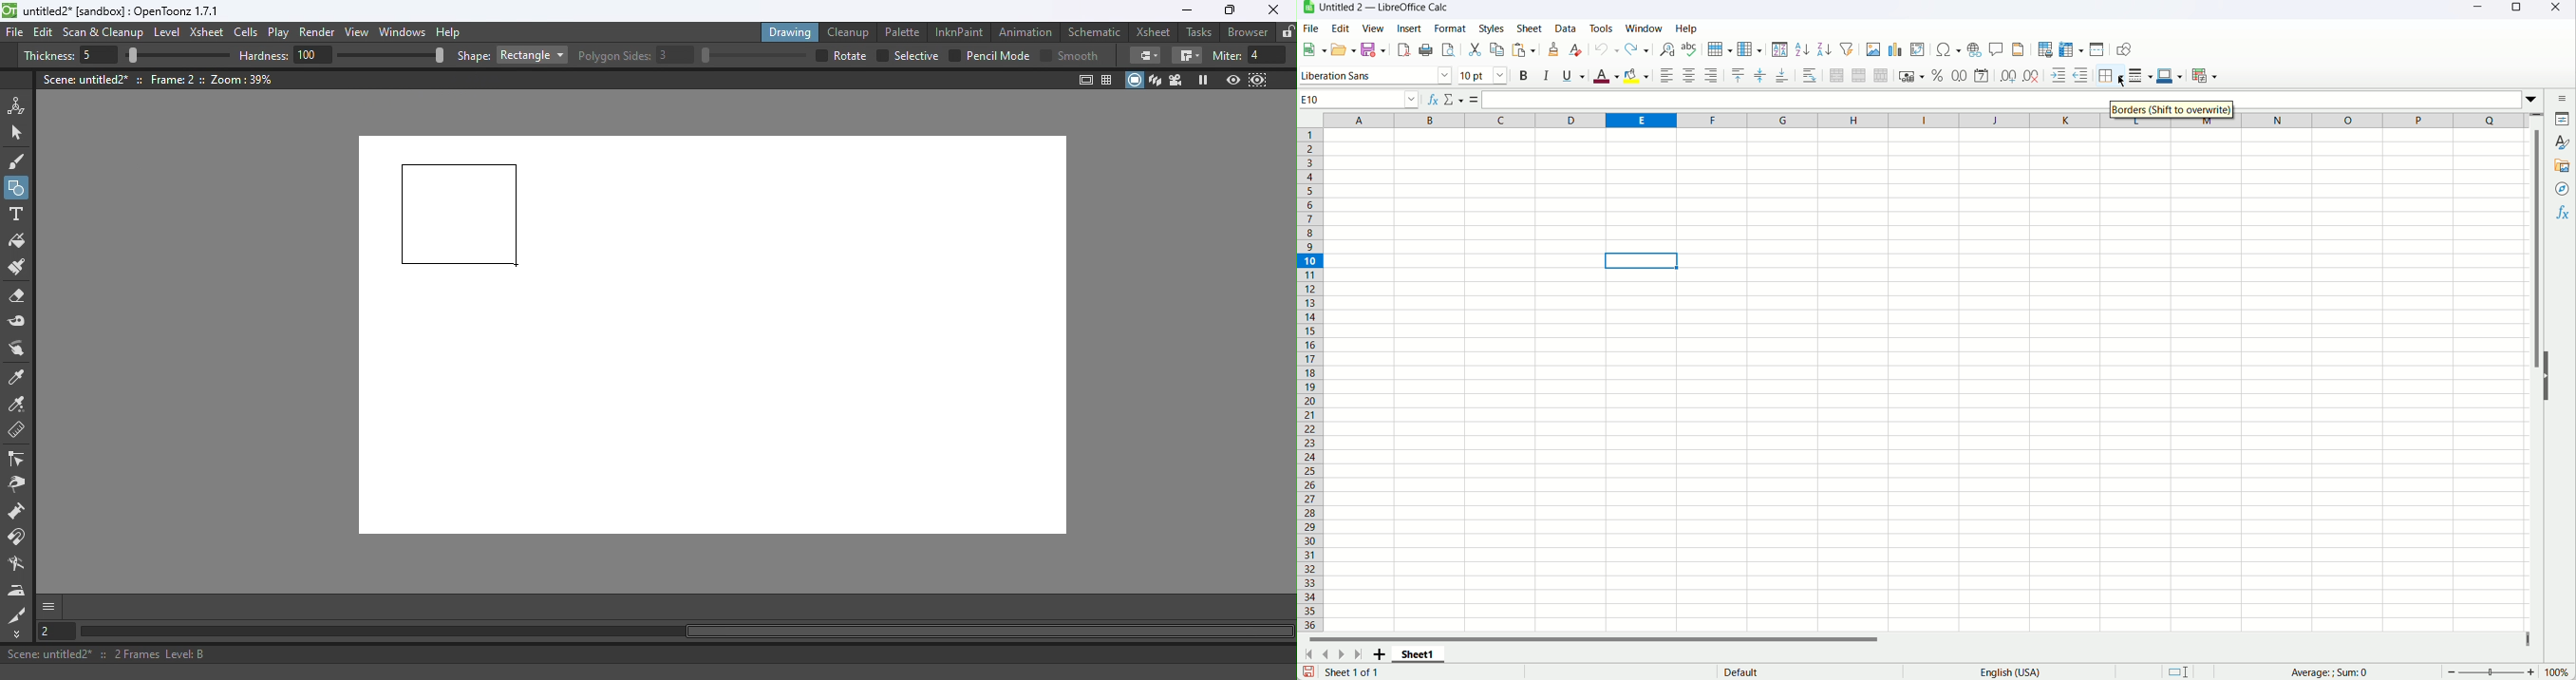 The image size is (2576, 700). Describe the element at coordinates (1982, 75) in the screenshot. I see `Format as date` at that location.